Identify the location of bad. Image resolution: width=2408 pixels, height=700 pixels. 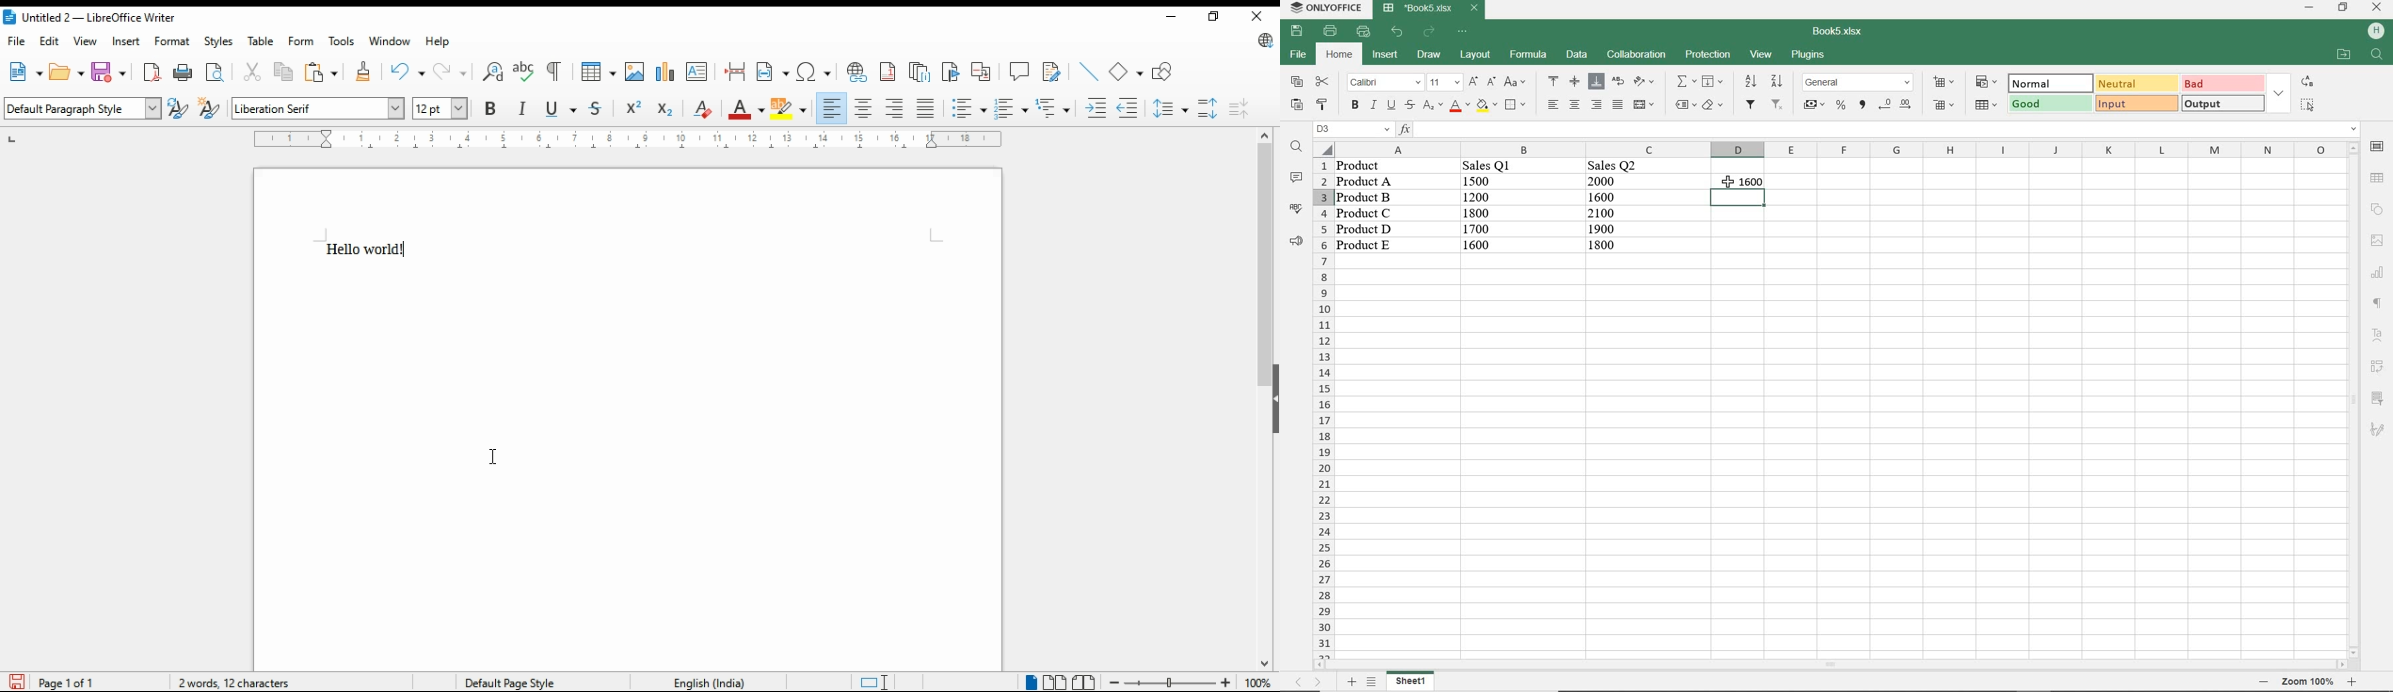
(2221, 83).